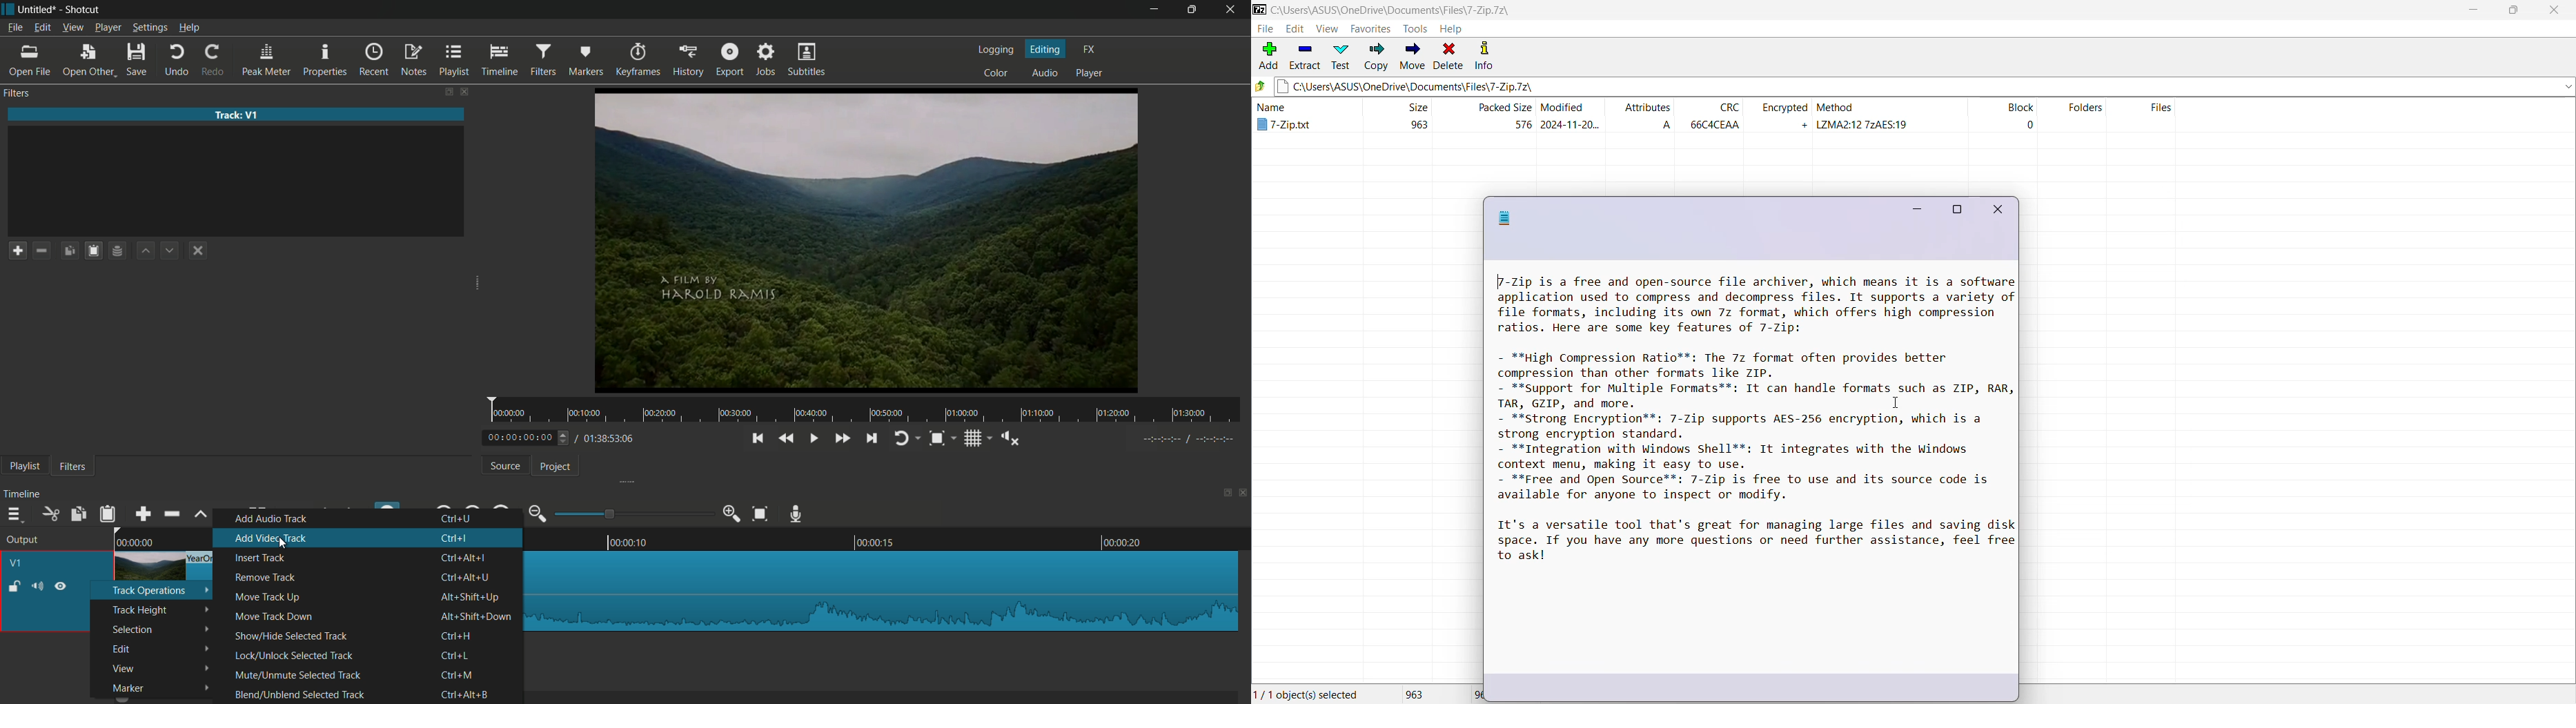  What do you see at coordinates (473, 598) in the screenshot?
I see `key shortcut` at bounding box center [473, 598].